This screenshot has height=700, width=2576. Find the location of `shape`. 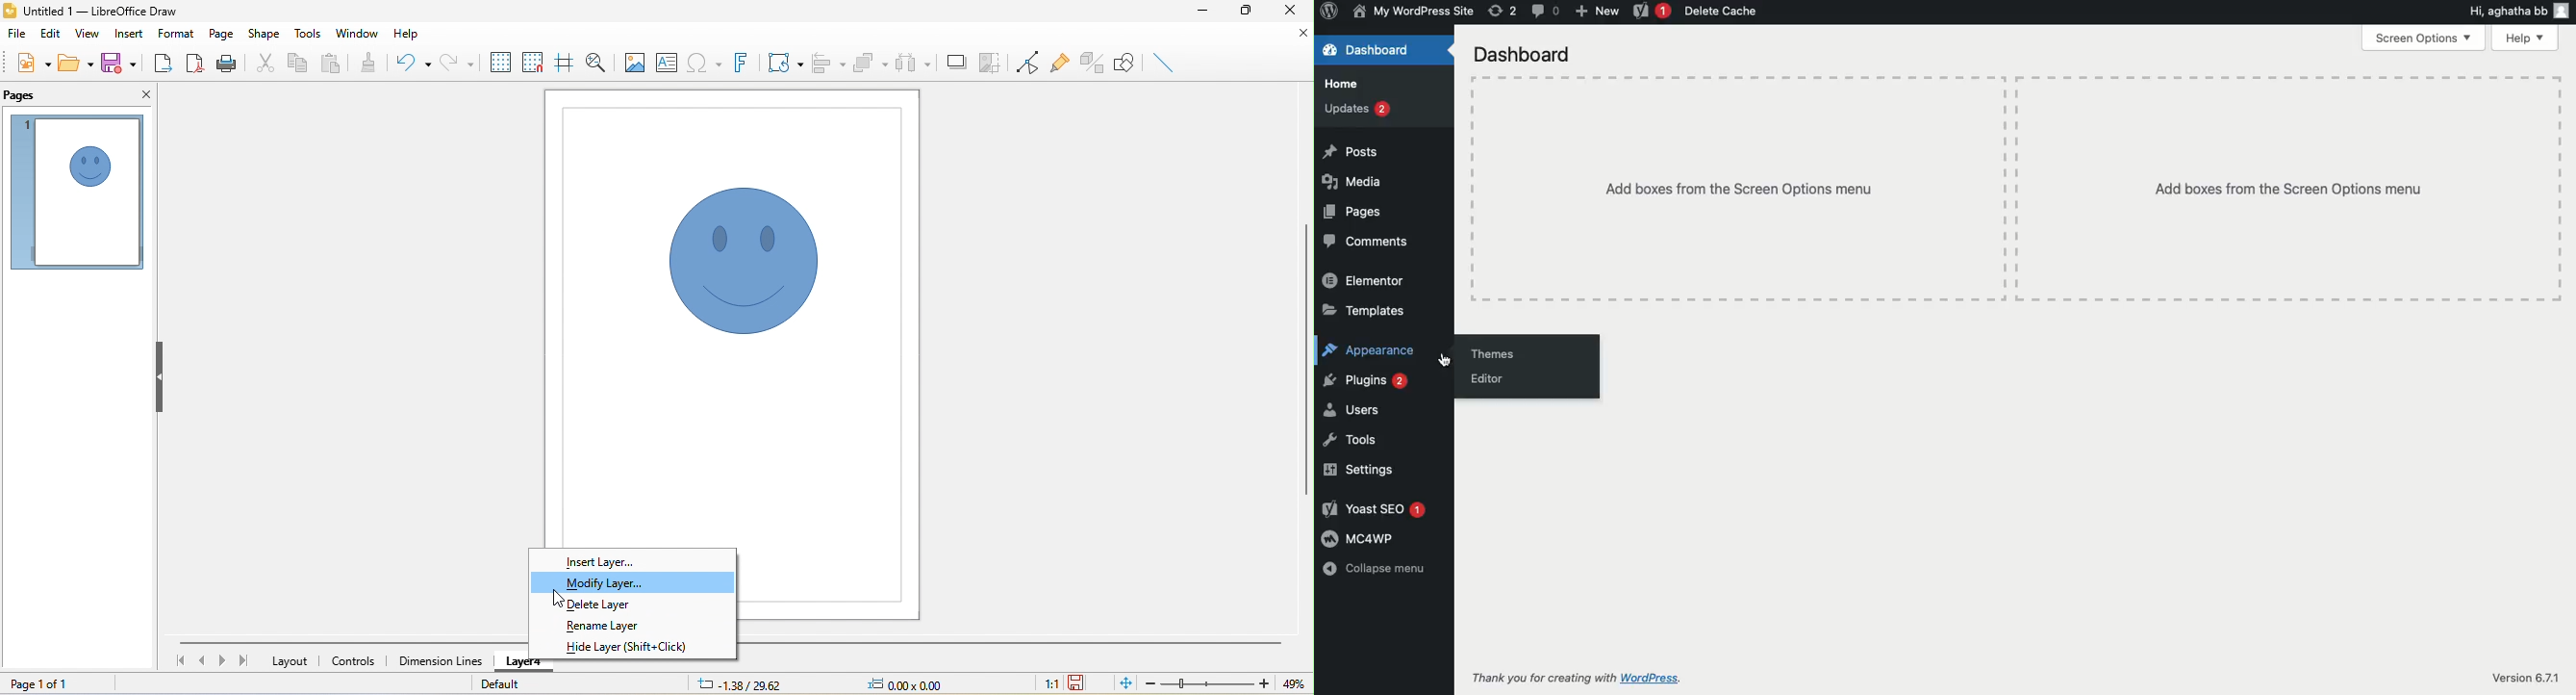

shape is located at coordinates (264, 36).